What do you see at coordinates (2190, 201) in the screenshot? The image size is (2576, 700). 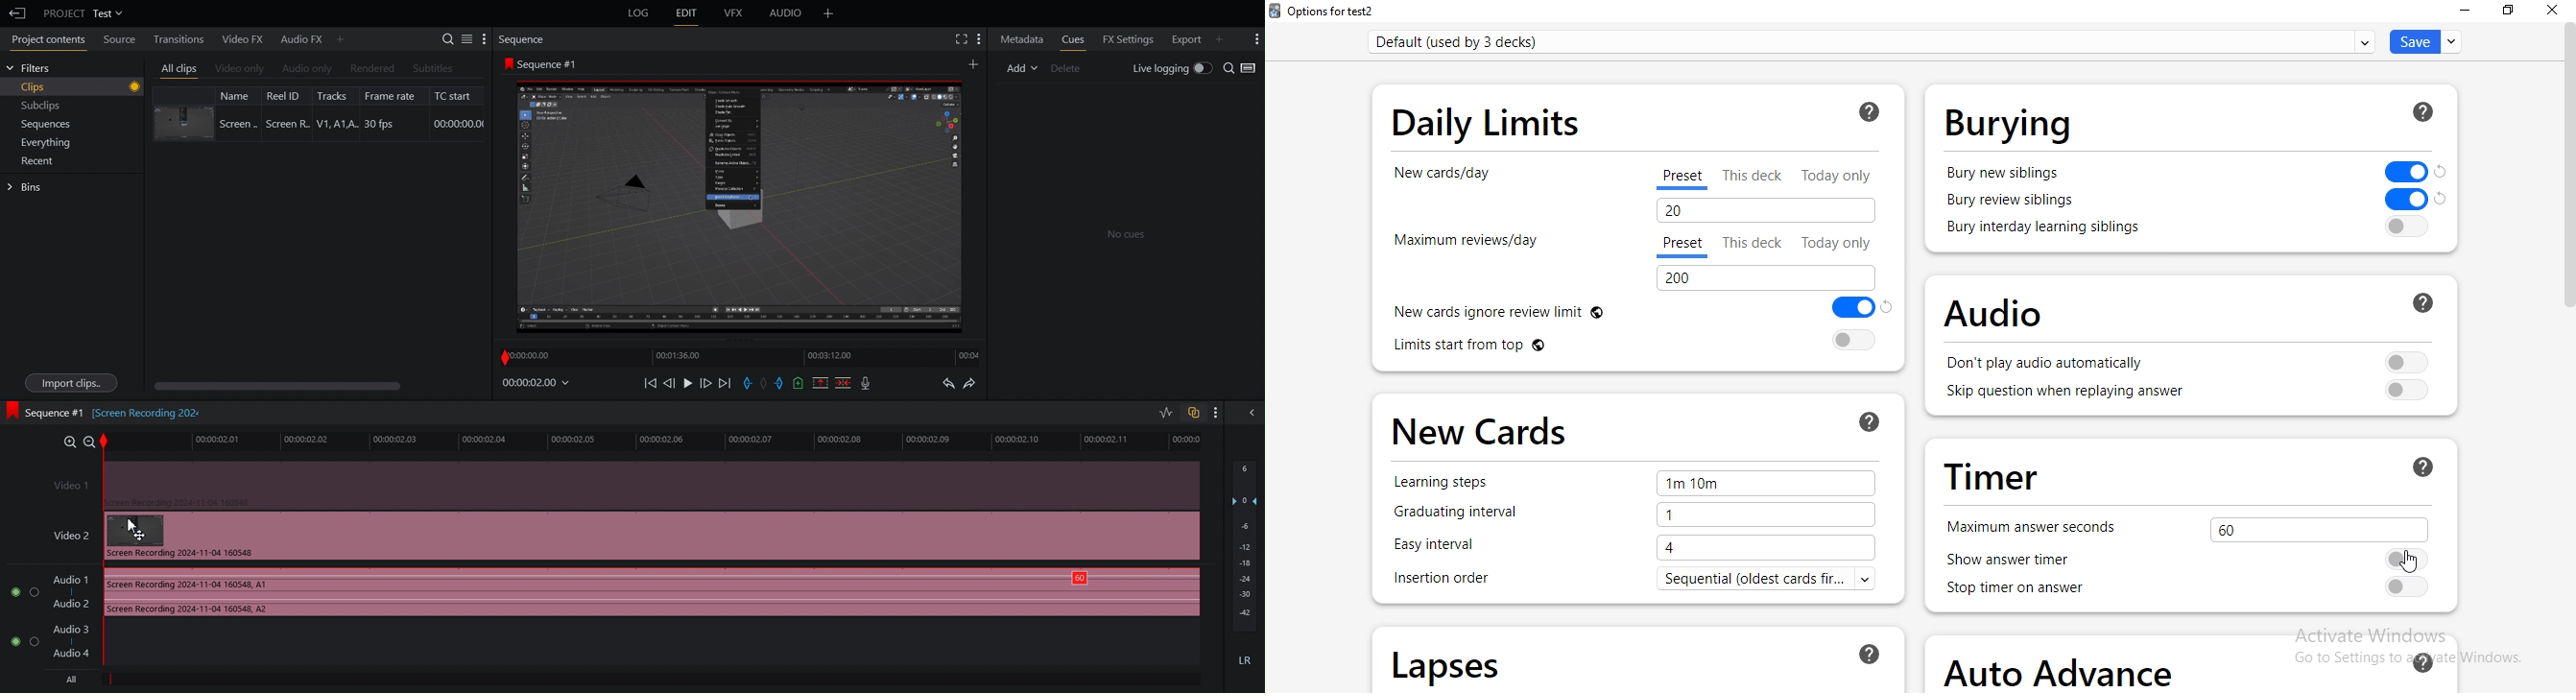 I see `bury new siblings` at bounding box center [2190, 201].